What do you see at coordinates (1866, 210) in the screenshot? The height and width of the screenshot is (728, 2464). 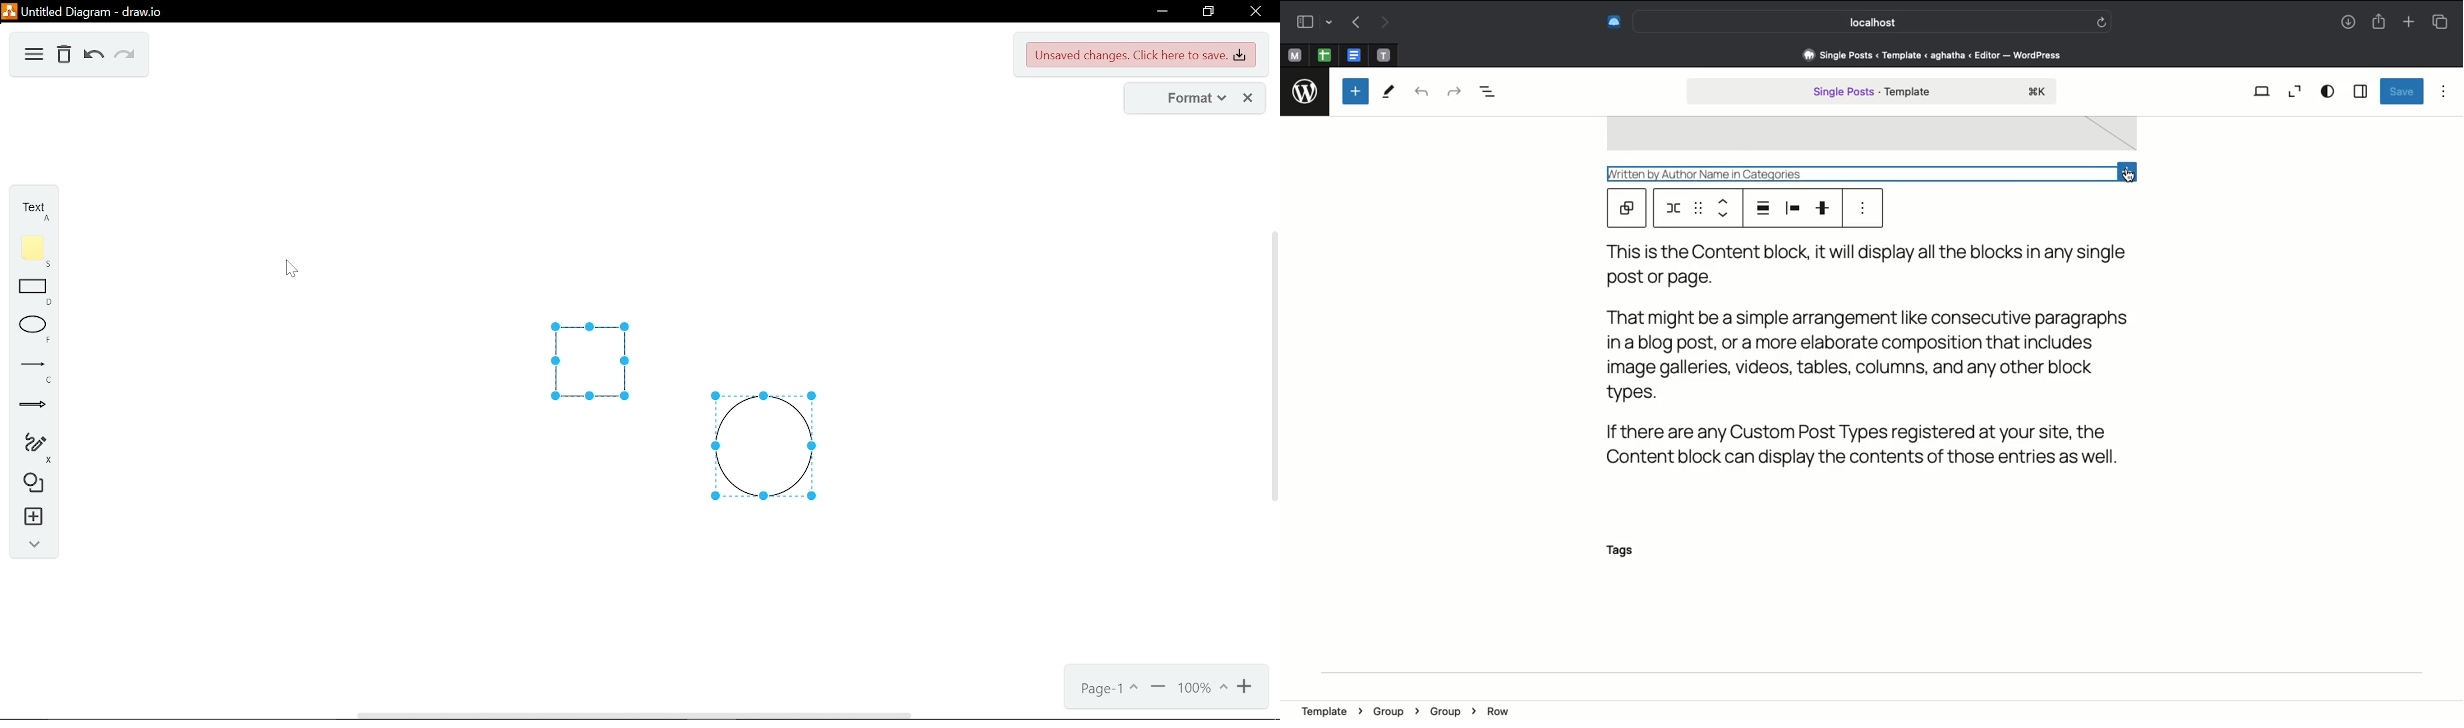 I see `Options` at bounding box center [1866, 210].